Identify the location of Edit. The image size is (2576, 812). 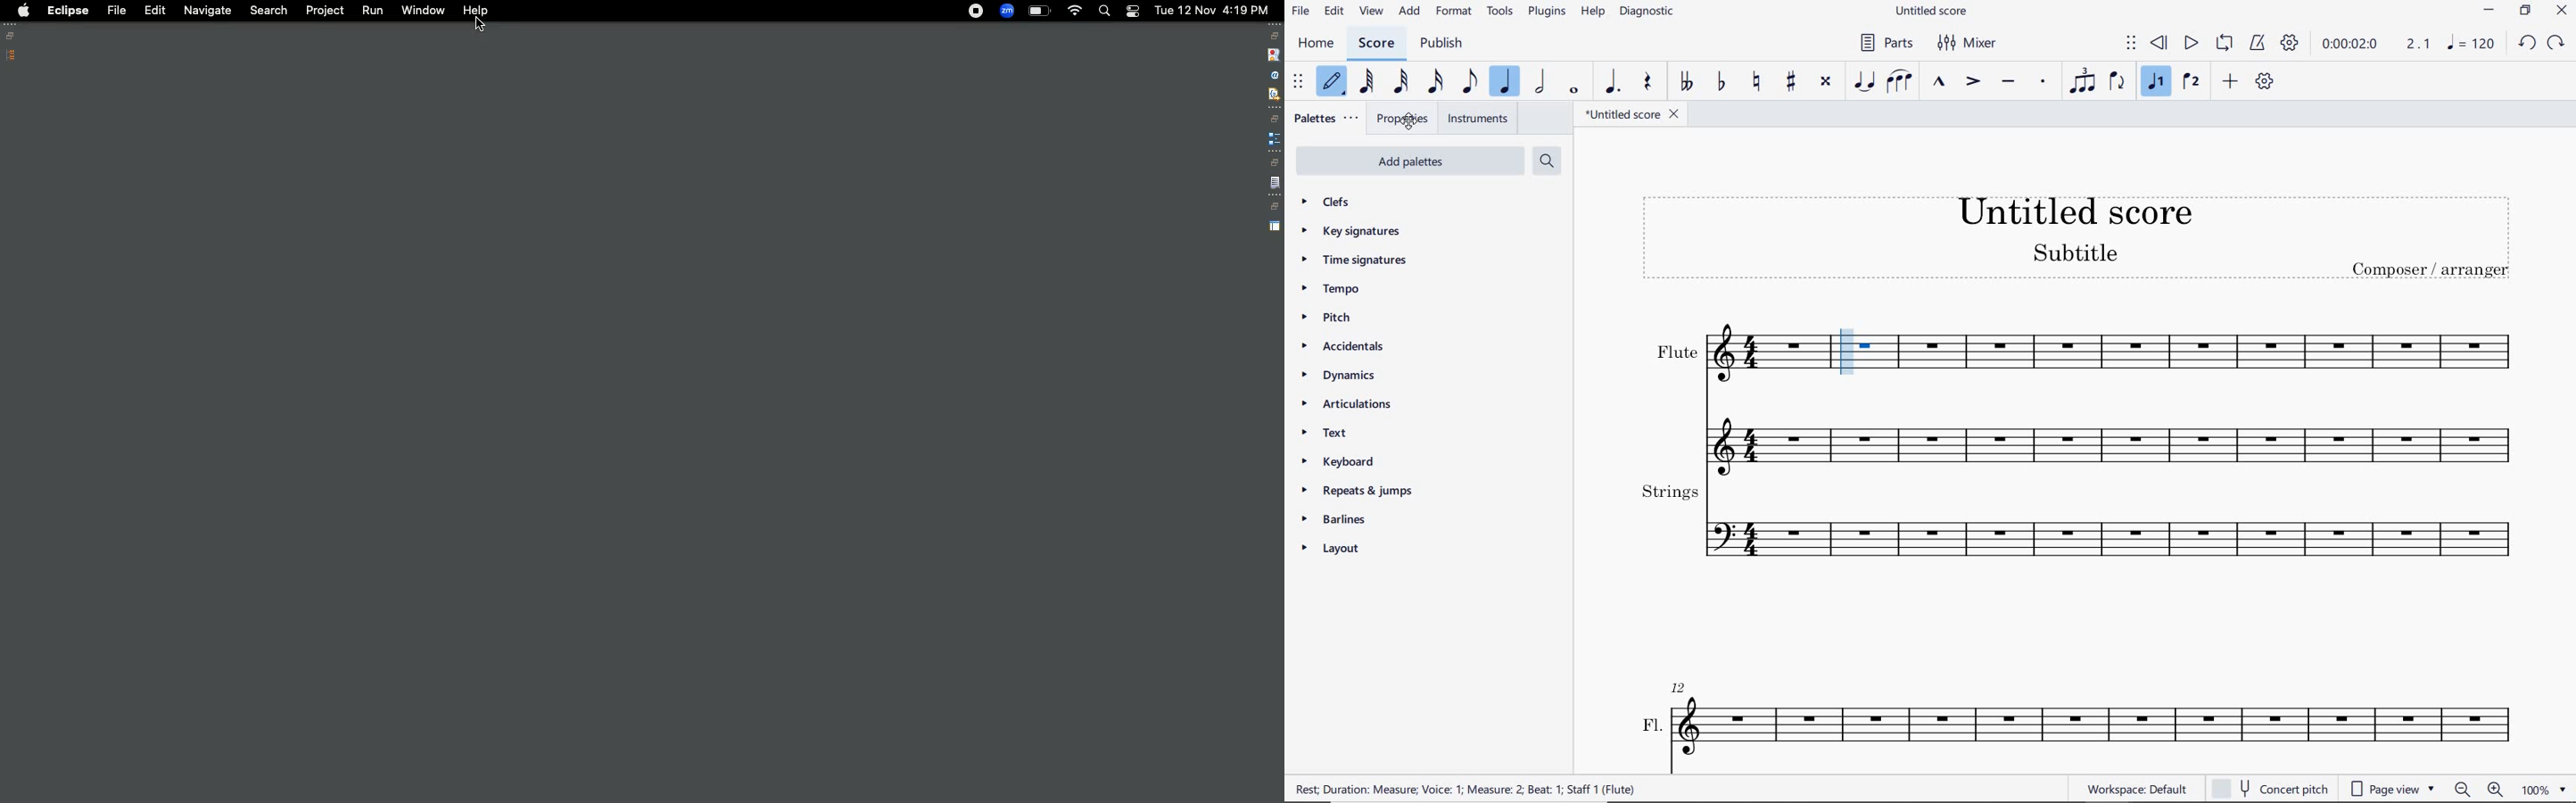
(152, 9).